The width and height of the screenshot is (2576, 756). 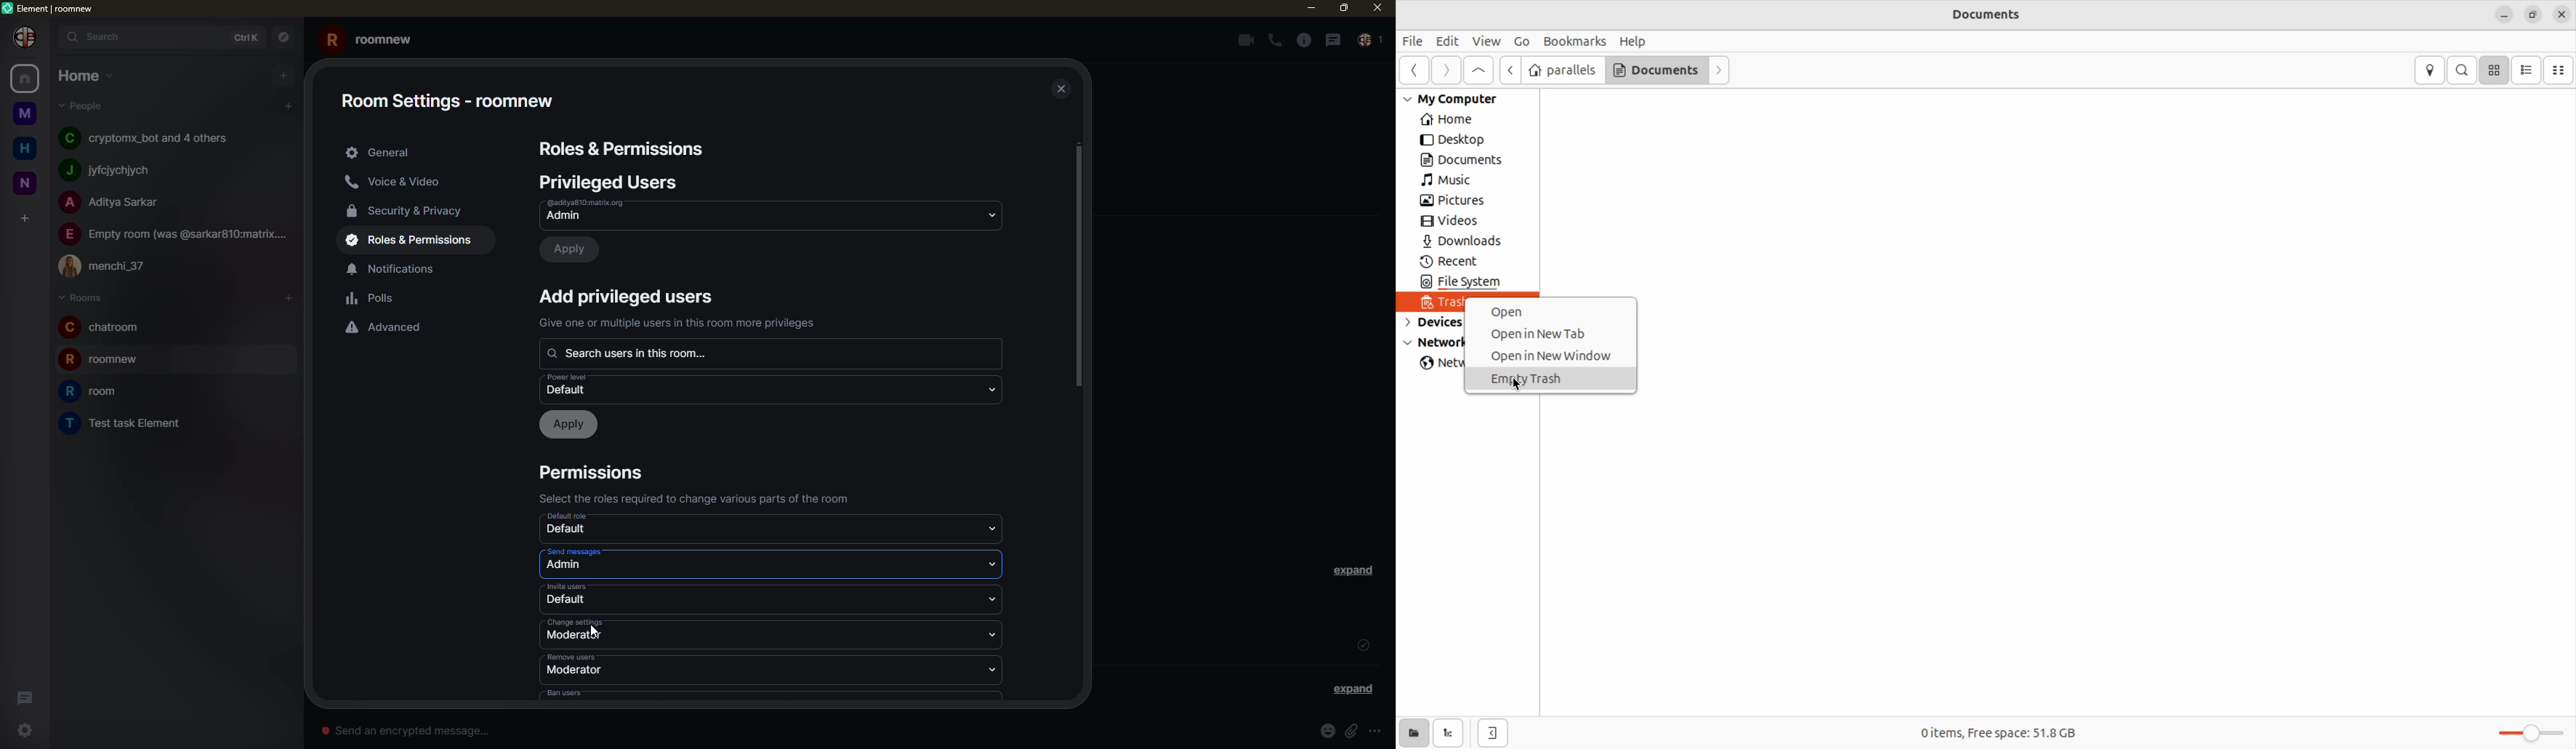 What do you see at coordinates (389, 327) in the screenshot?
I see `advaced` at bounding box center [389, 327].